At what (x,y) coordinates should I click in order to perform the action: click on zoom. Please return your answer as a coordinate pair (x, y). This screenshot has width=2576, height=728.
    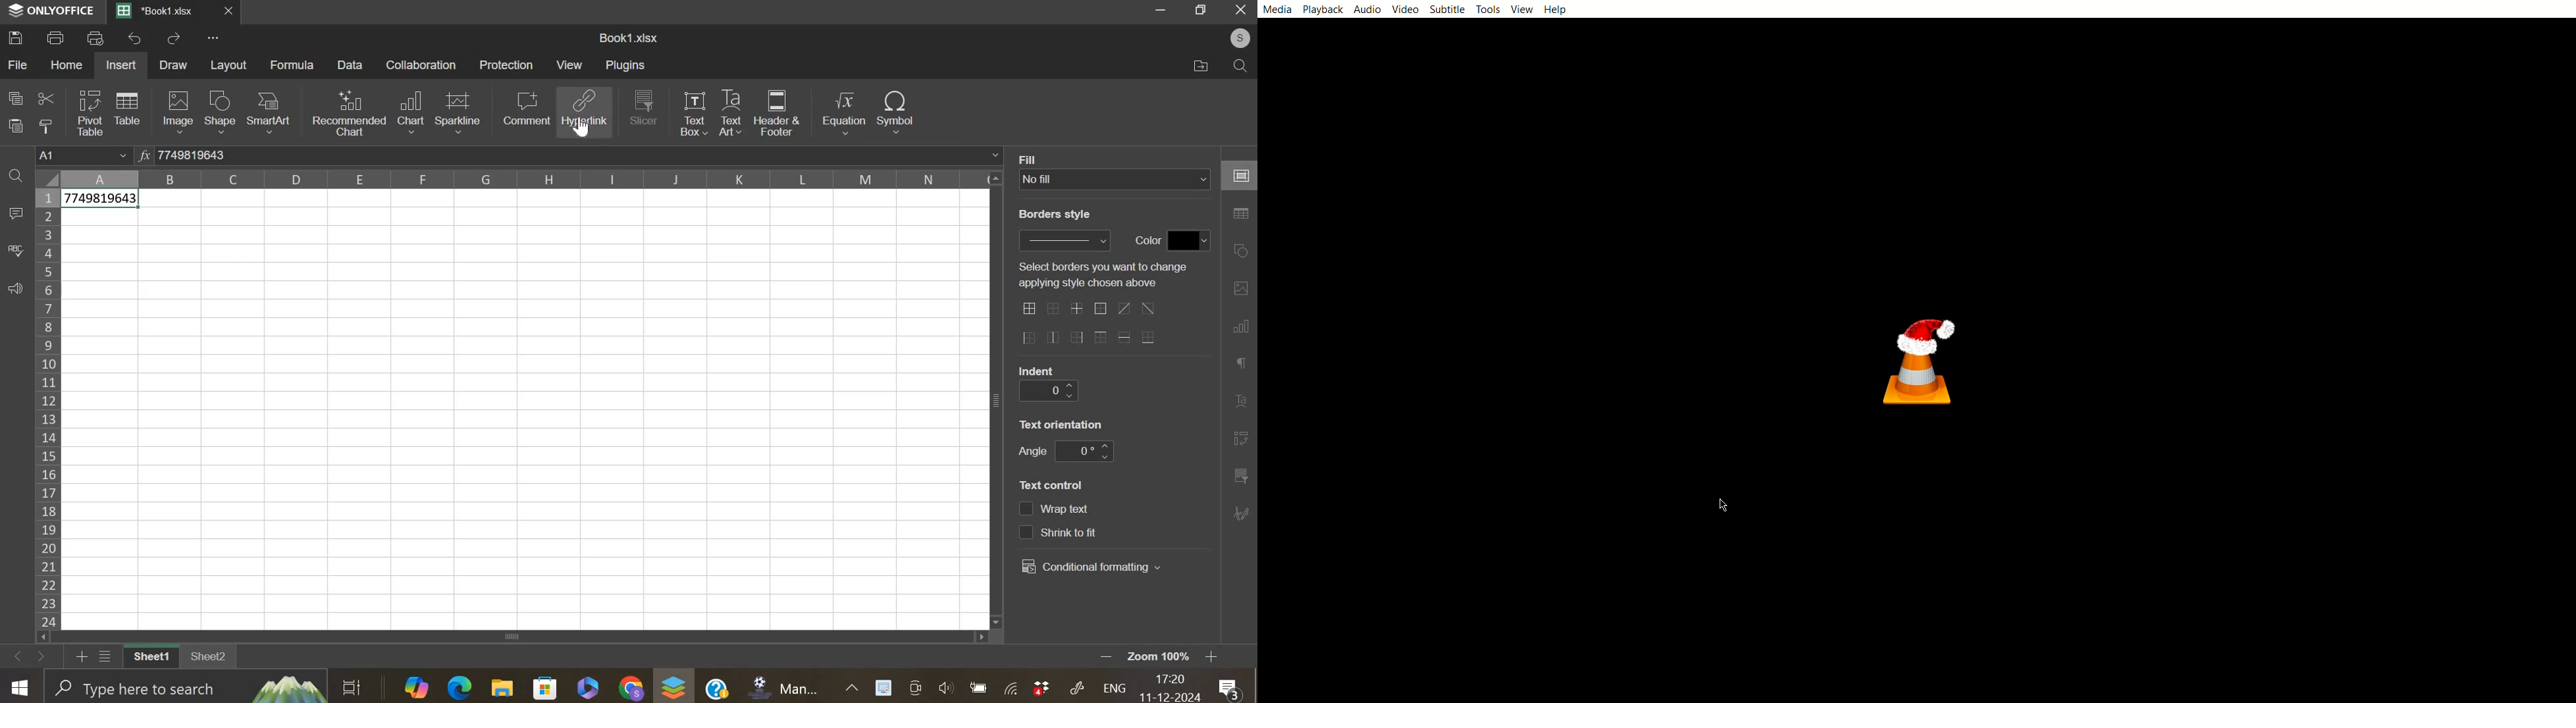
    Looking at the image, I should click on (1177, 658).